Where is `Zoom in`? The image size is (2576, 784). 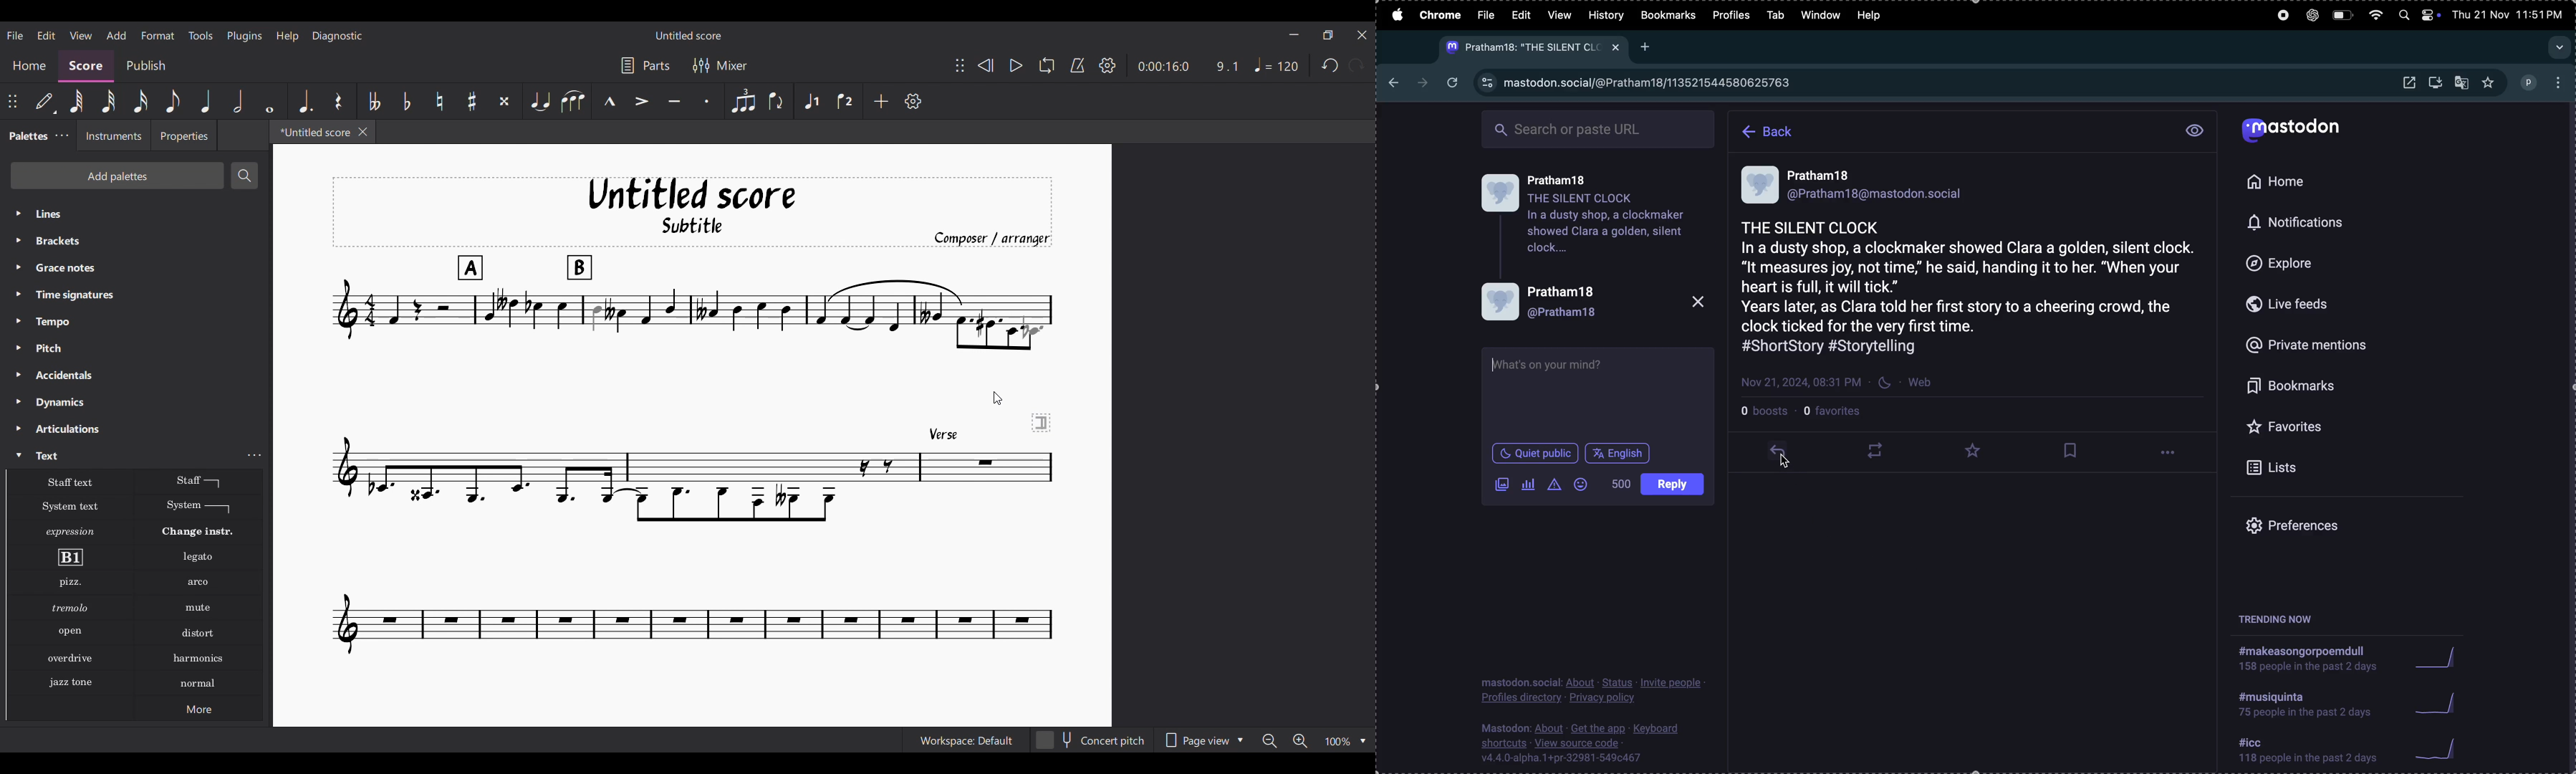
Zoom in is located at coordinates (1300, 740).